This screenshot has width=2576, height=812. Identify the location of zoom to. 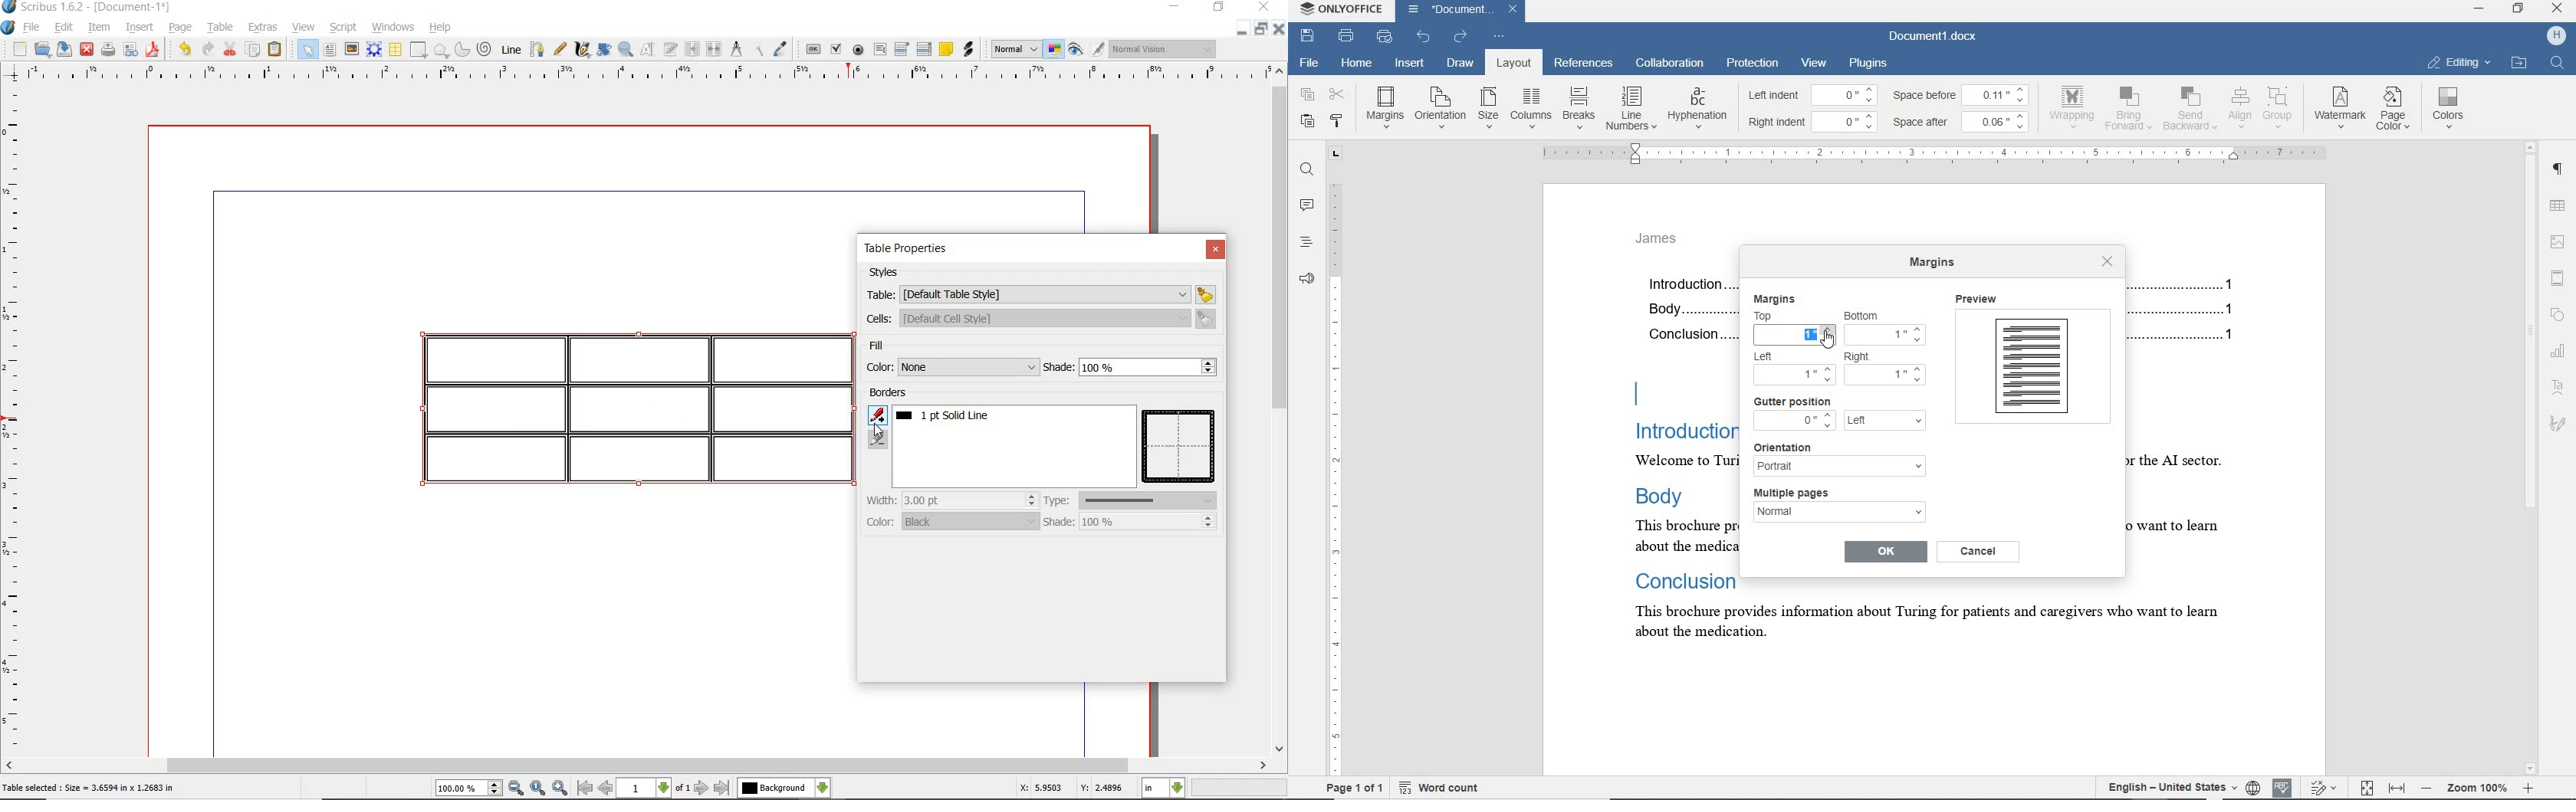
(537, 788).